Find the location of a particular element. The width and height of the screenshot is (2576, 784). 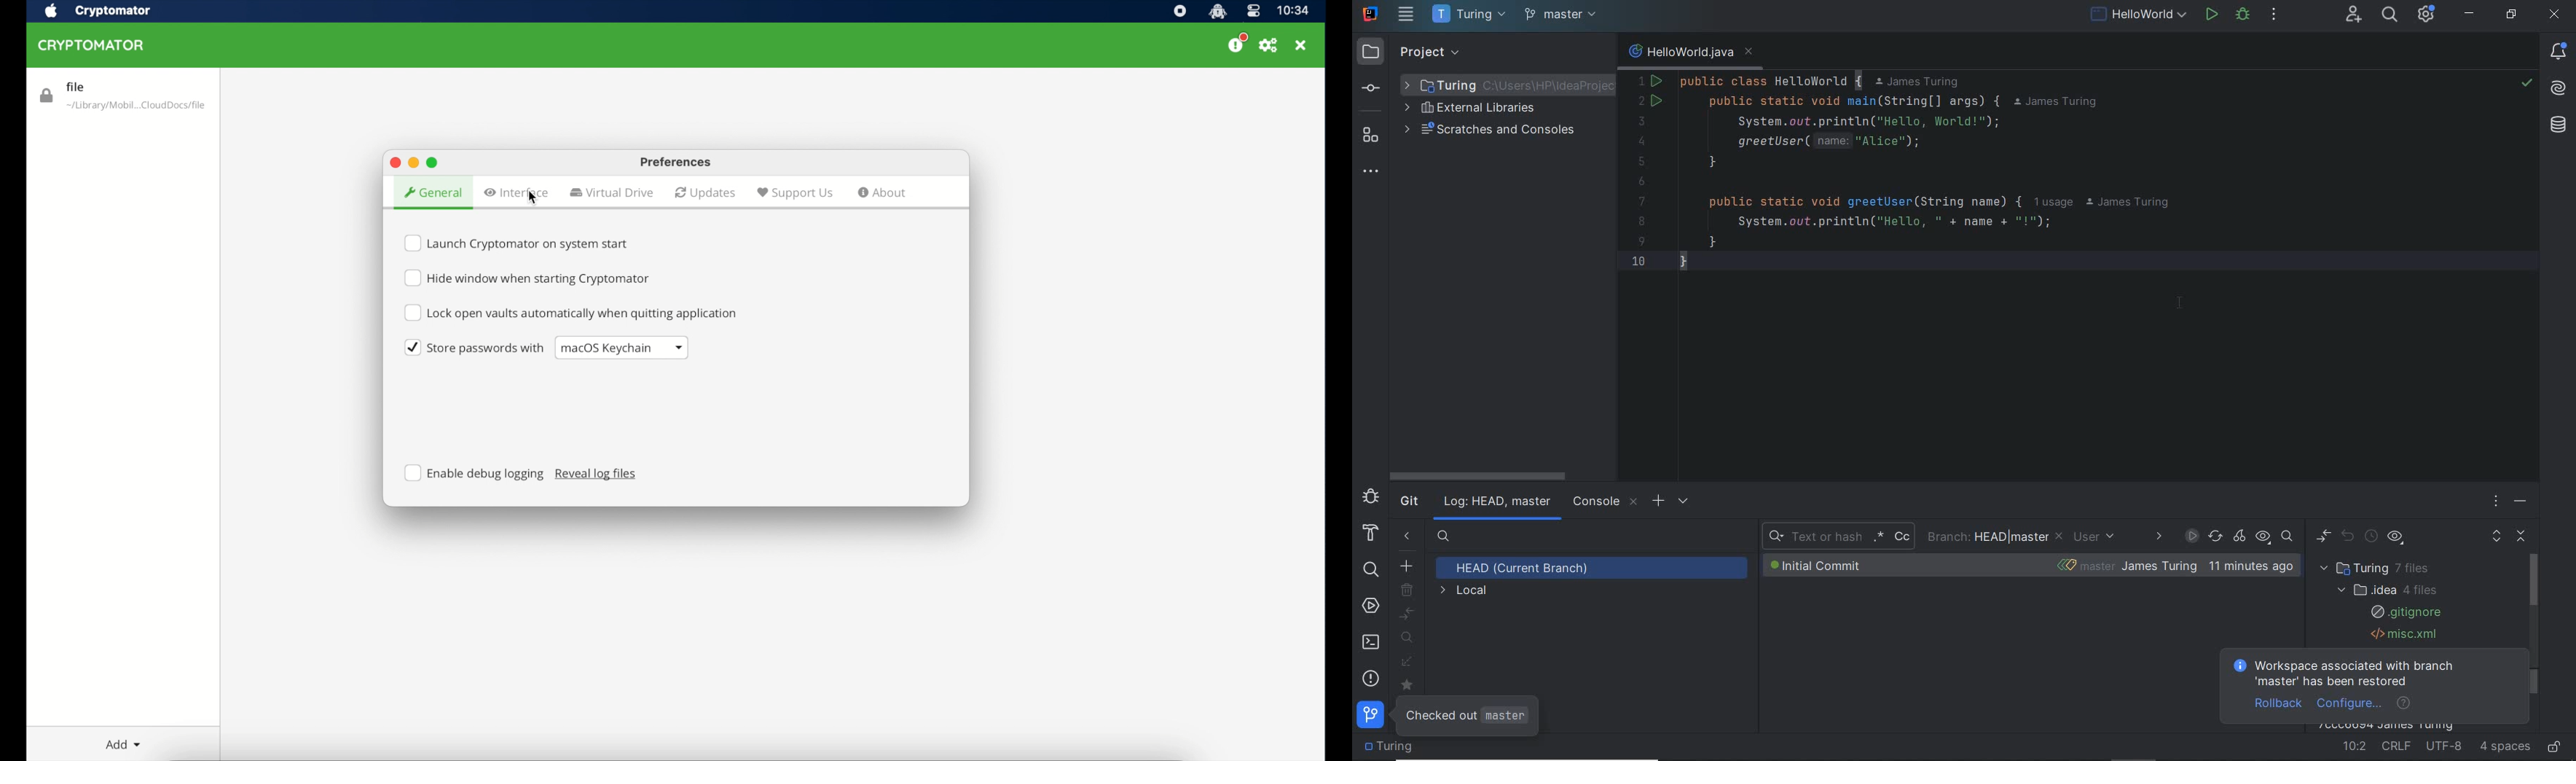

make file ready only is located at coordinates (2555, 748).